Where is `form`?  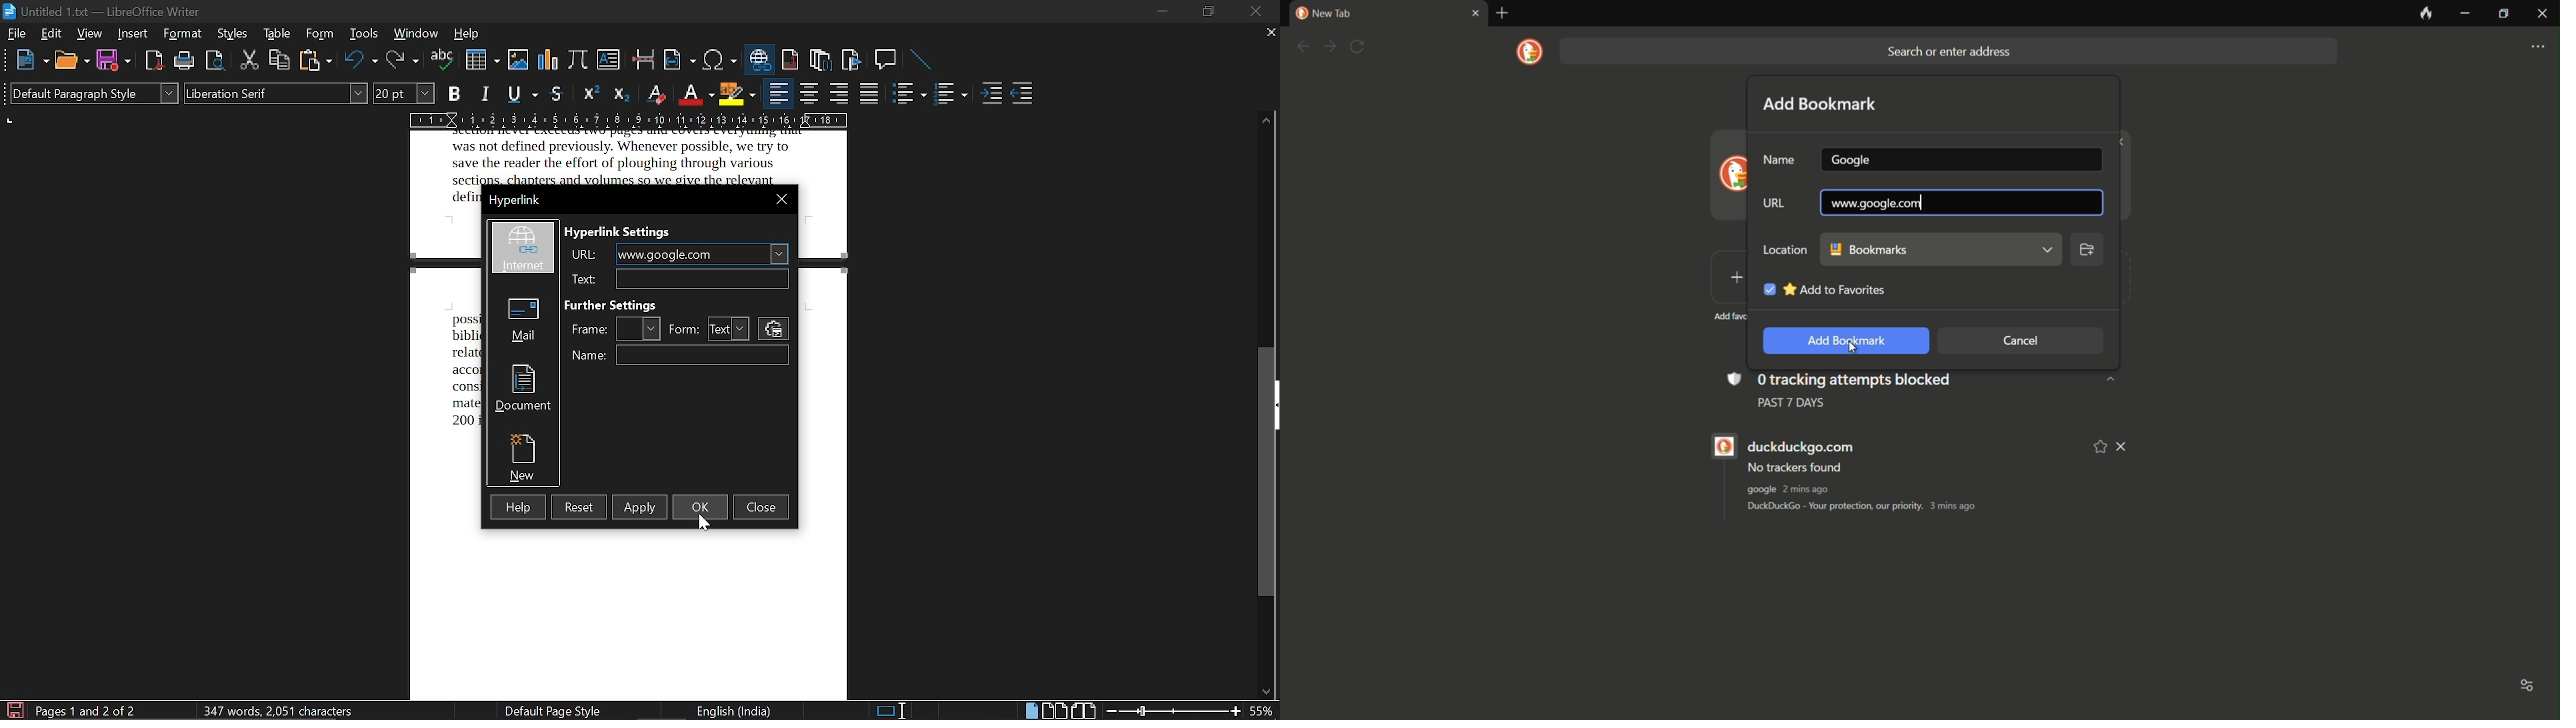 form is located at coordinates (730, 328).